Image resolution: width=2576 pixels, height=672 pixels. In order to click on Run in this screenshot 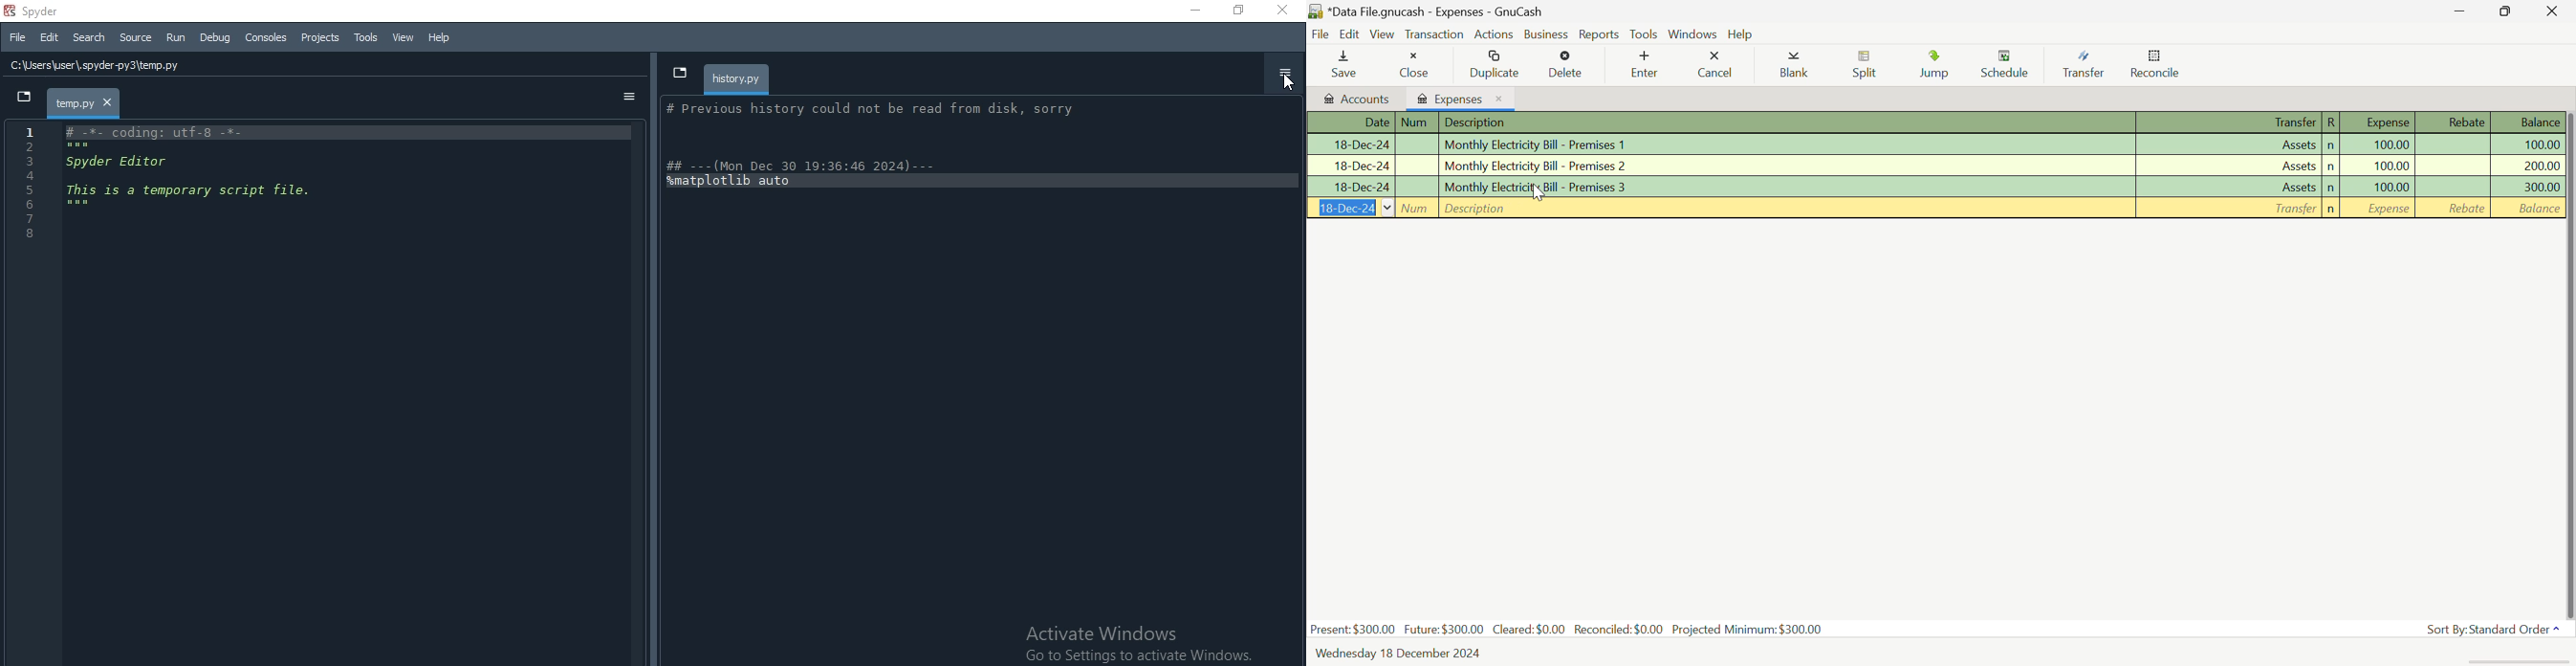, I will do `click(176, 36)`.